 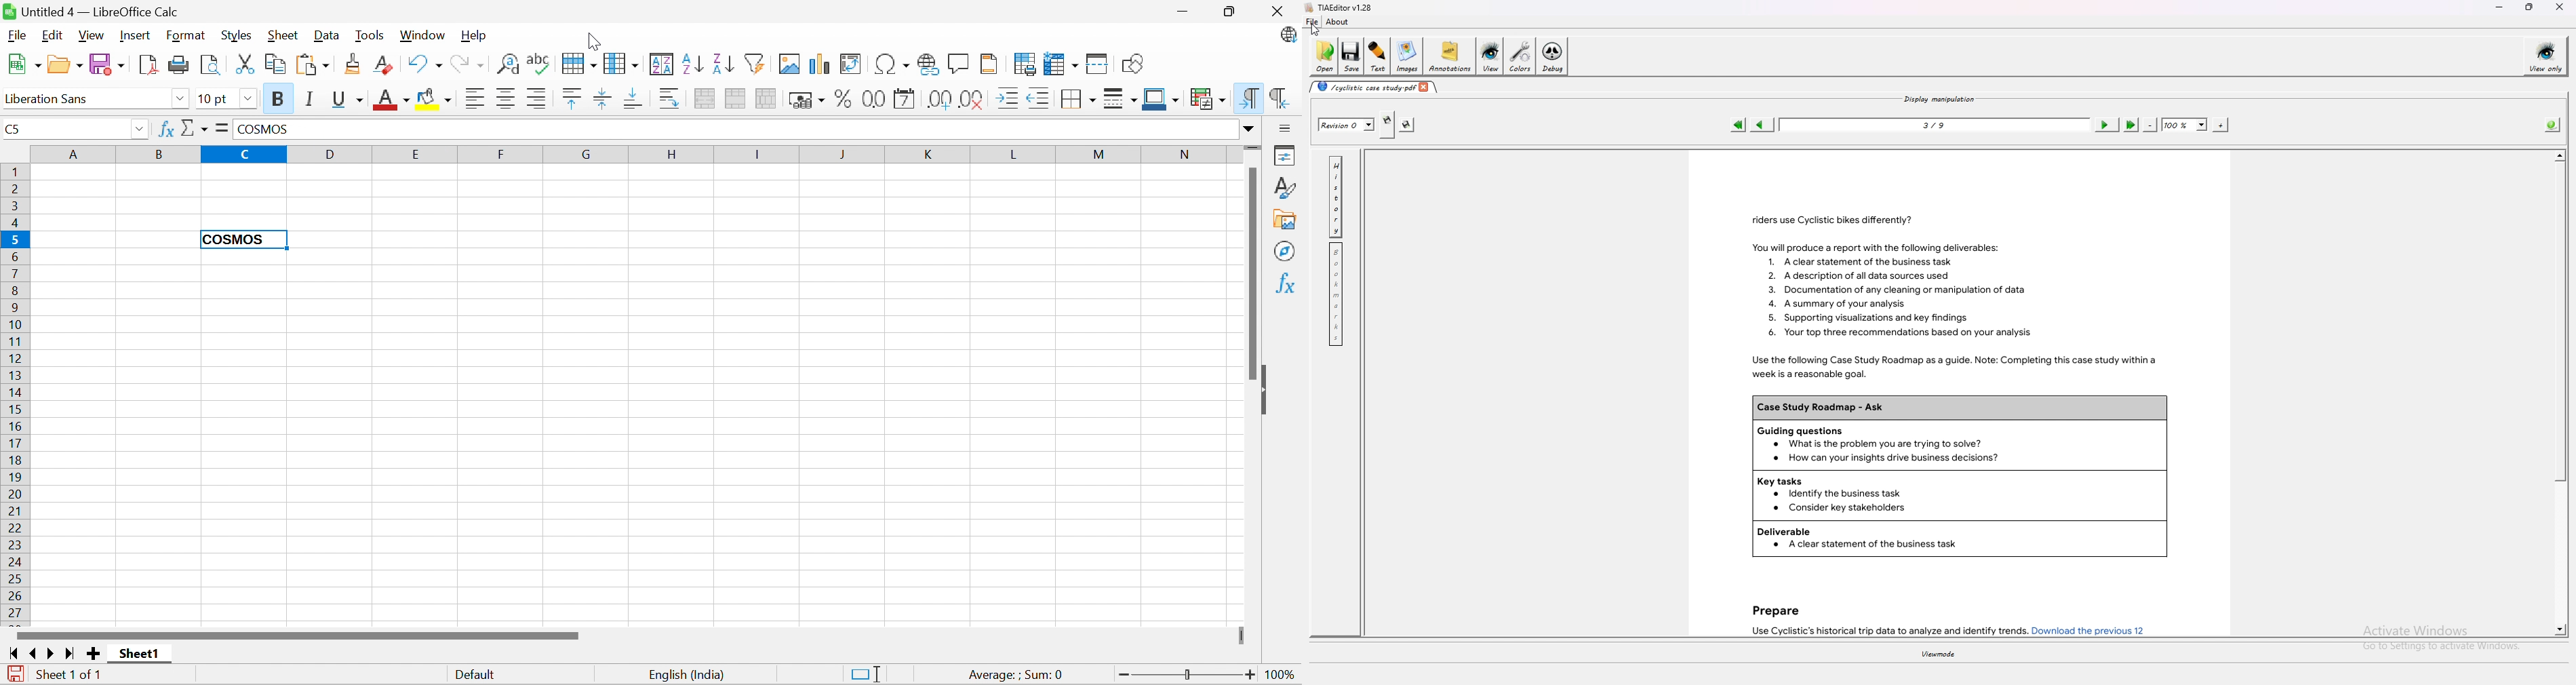 I want to click on Average: ;Sum:0, so click(x=1016, y=676).